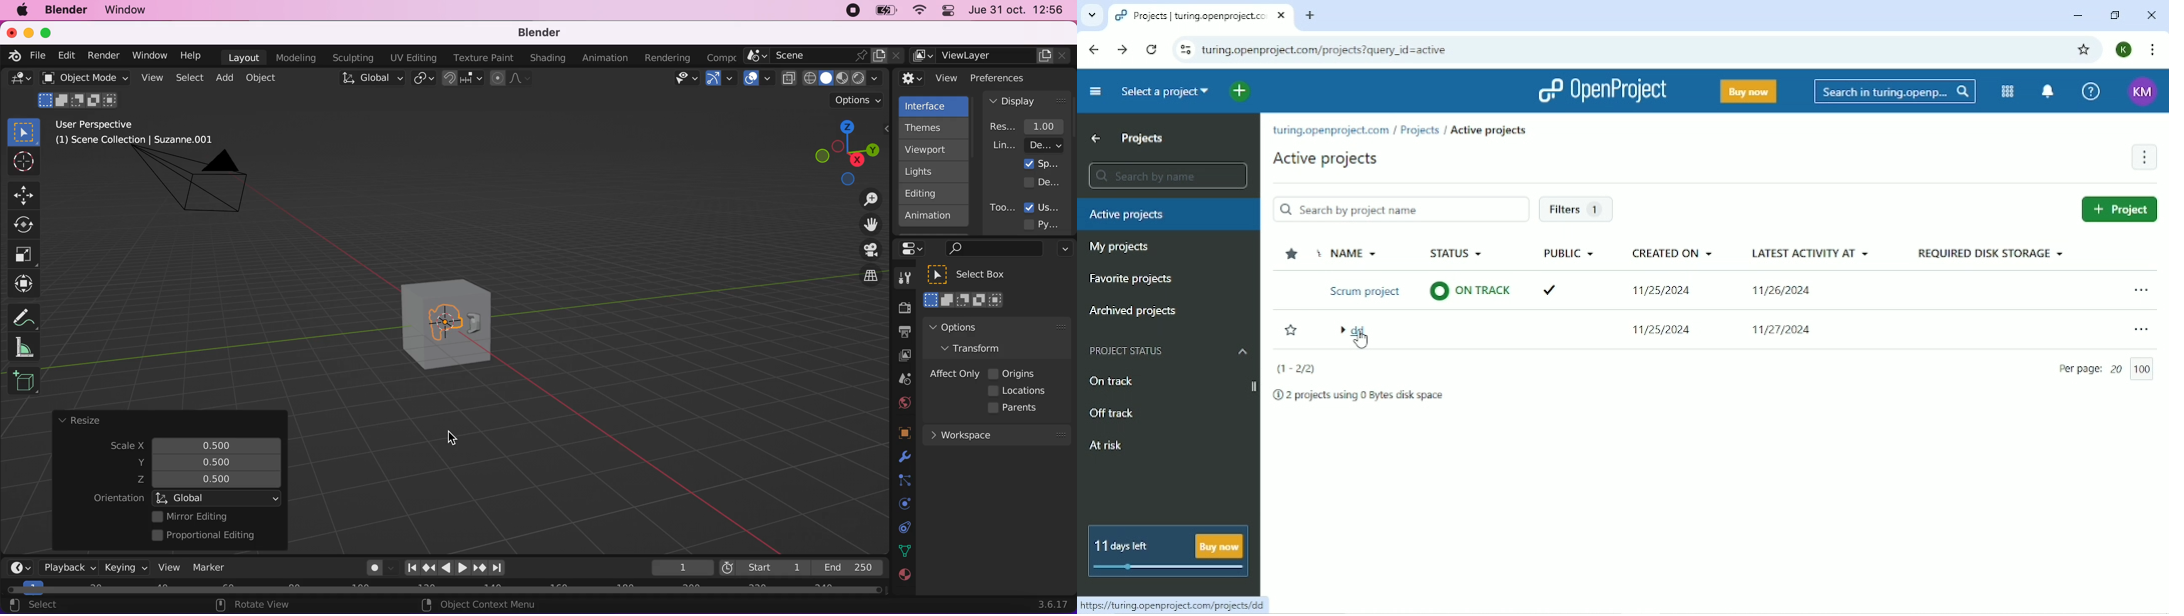 This screenshot has height=616, width=2184. What do you see at coordinates (993, 249) in the screenshot?
I see `search` at bounding box center [993, 249].